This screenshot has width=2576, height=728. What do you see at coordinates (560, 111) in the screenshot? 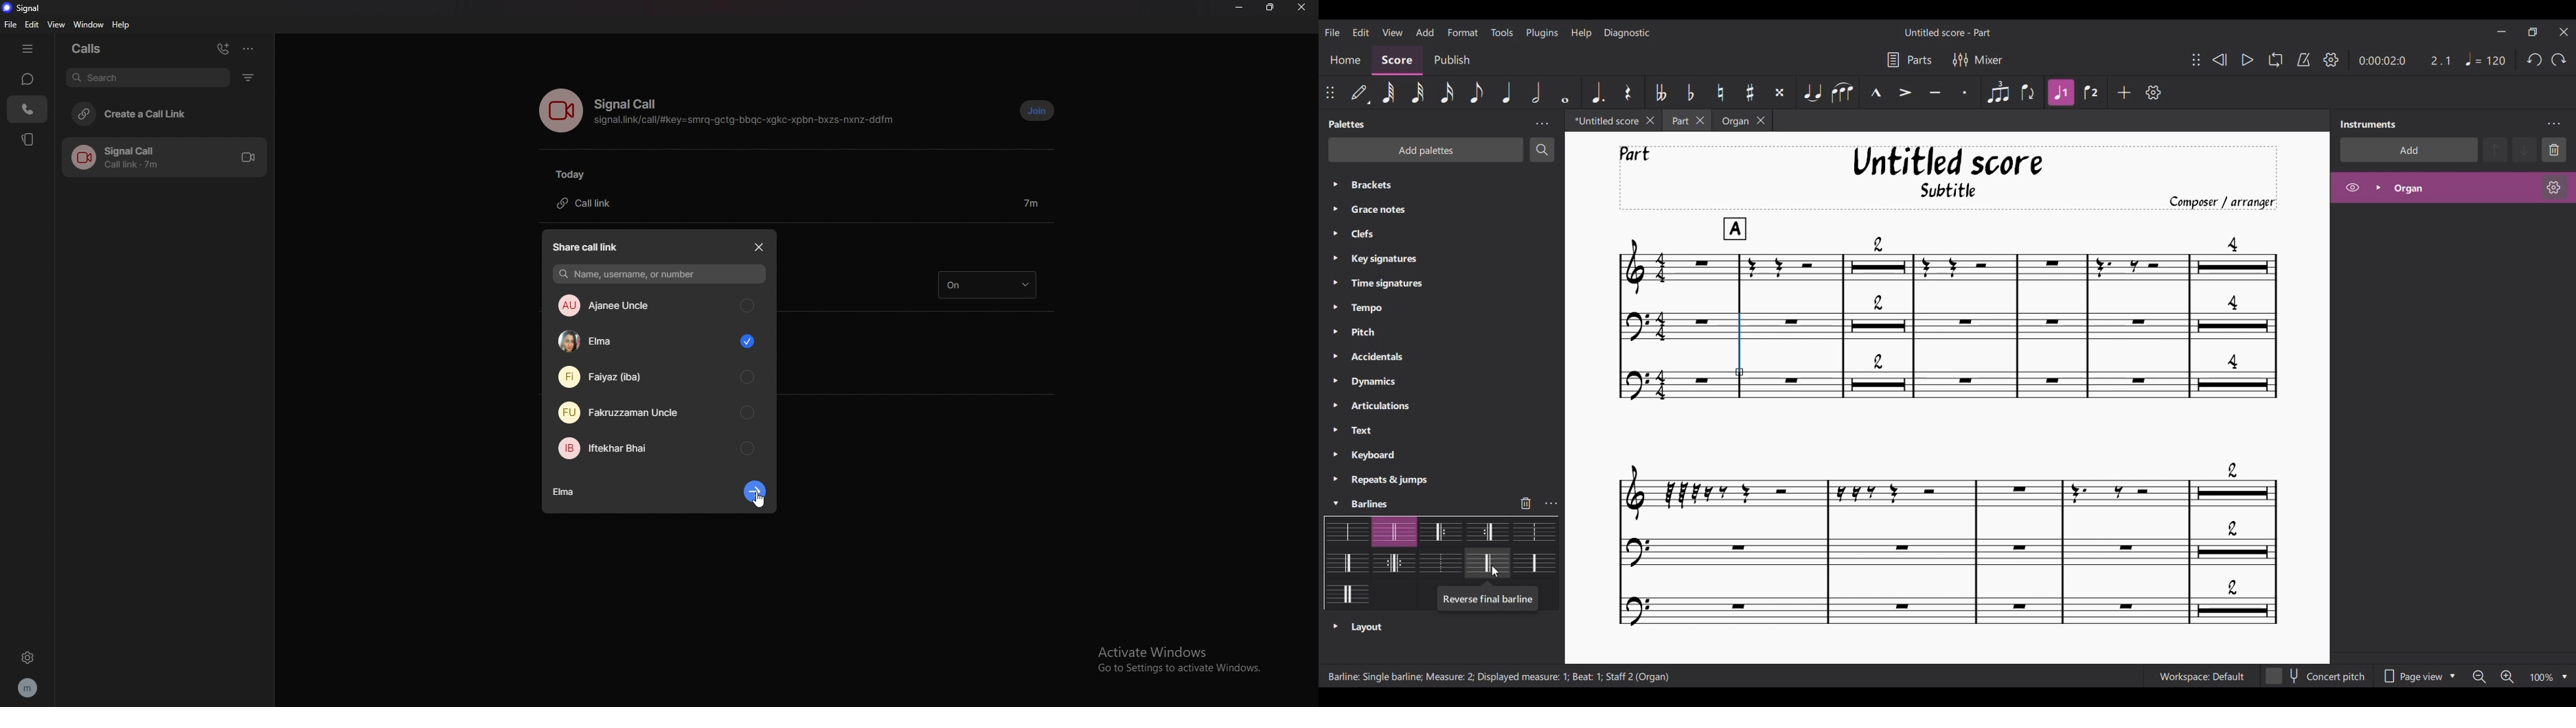
I see `voice call` at bounding box center [560, 111].